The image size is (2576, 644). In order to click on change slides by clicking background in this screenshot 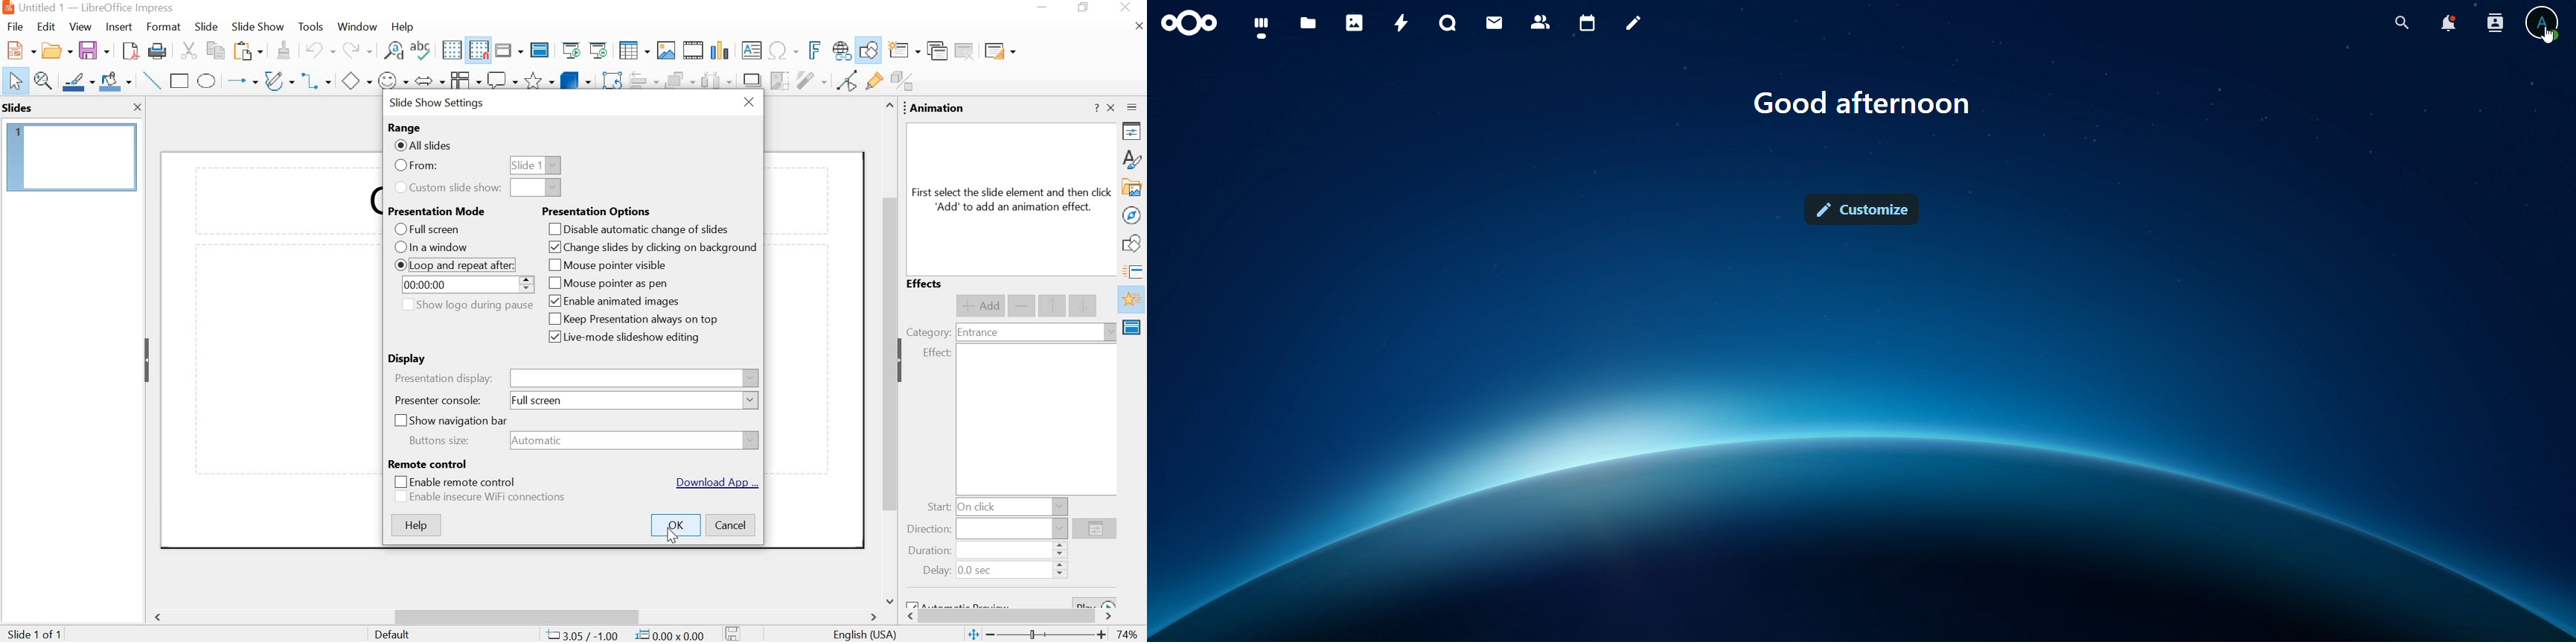, I will do `click(651, 247)`.